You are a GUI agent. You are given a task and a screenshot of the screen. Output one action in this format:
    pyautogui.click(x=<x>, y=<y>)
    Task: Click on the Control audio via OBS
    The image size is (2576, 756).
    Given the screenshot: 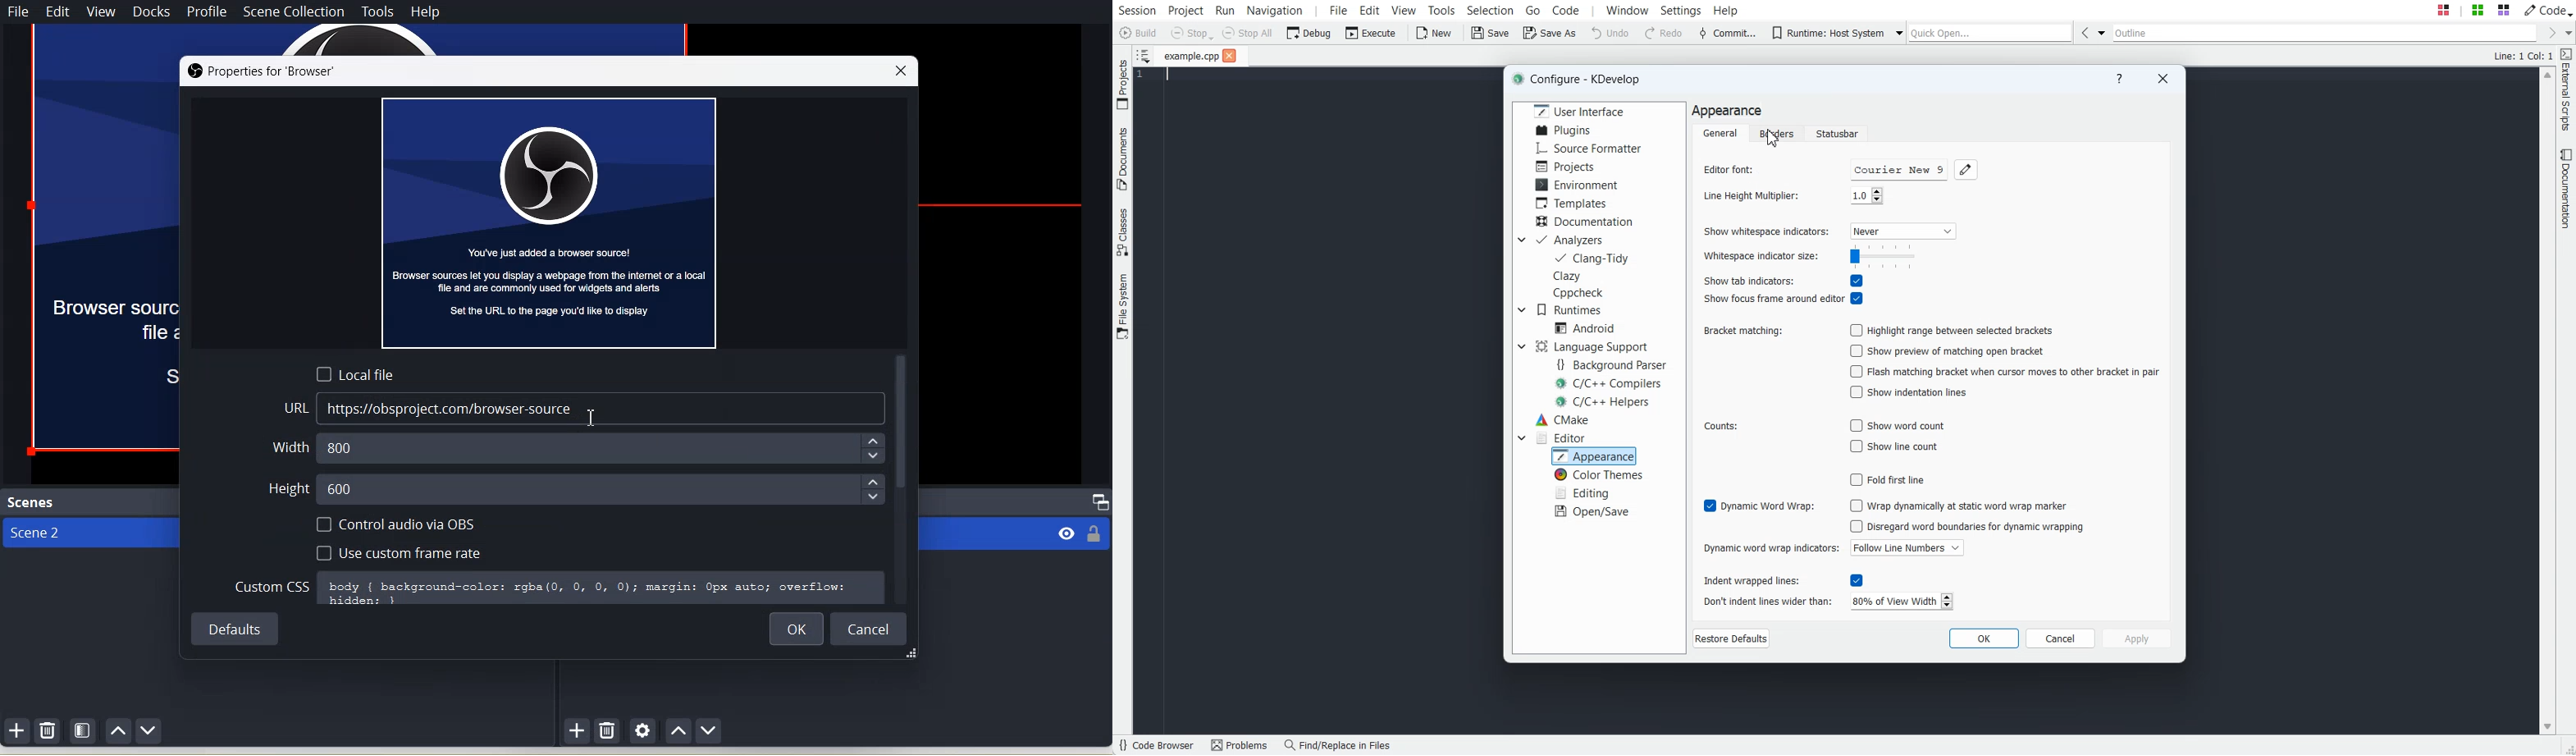 What is the action you would take?
    pyautogui.click(x=398, y=524)
    